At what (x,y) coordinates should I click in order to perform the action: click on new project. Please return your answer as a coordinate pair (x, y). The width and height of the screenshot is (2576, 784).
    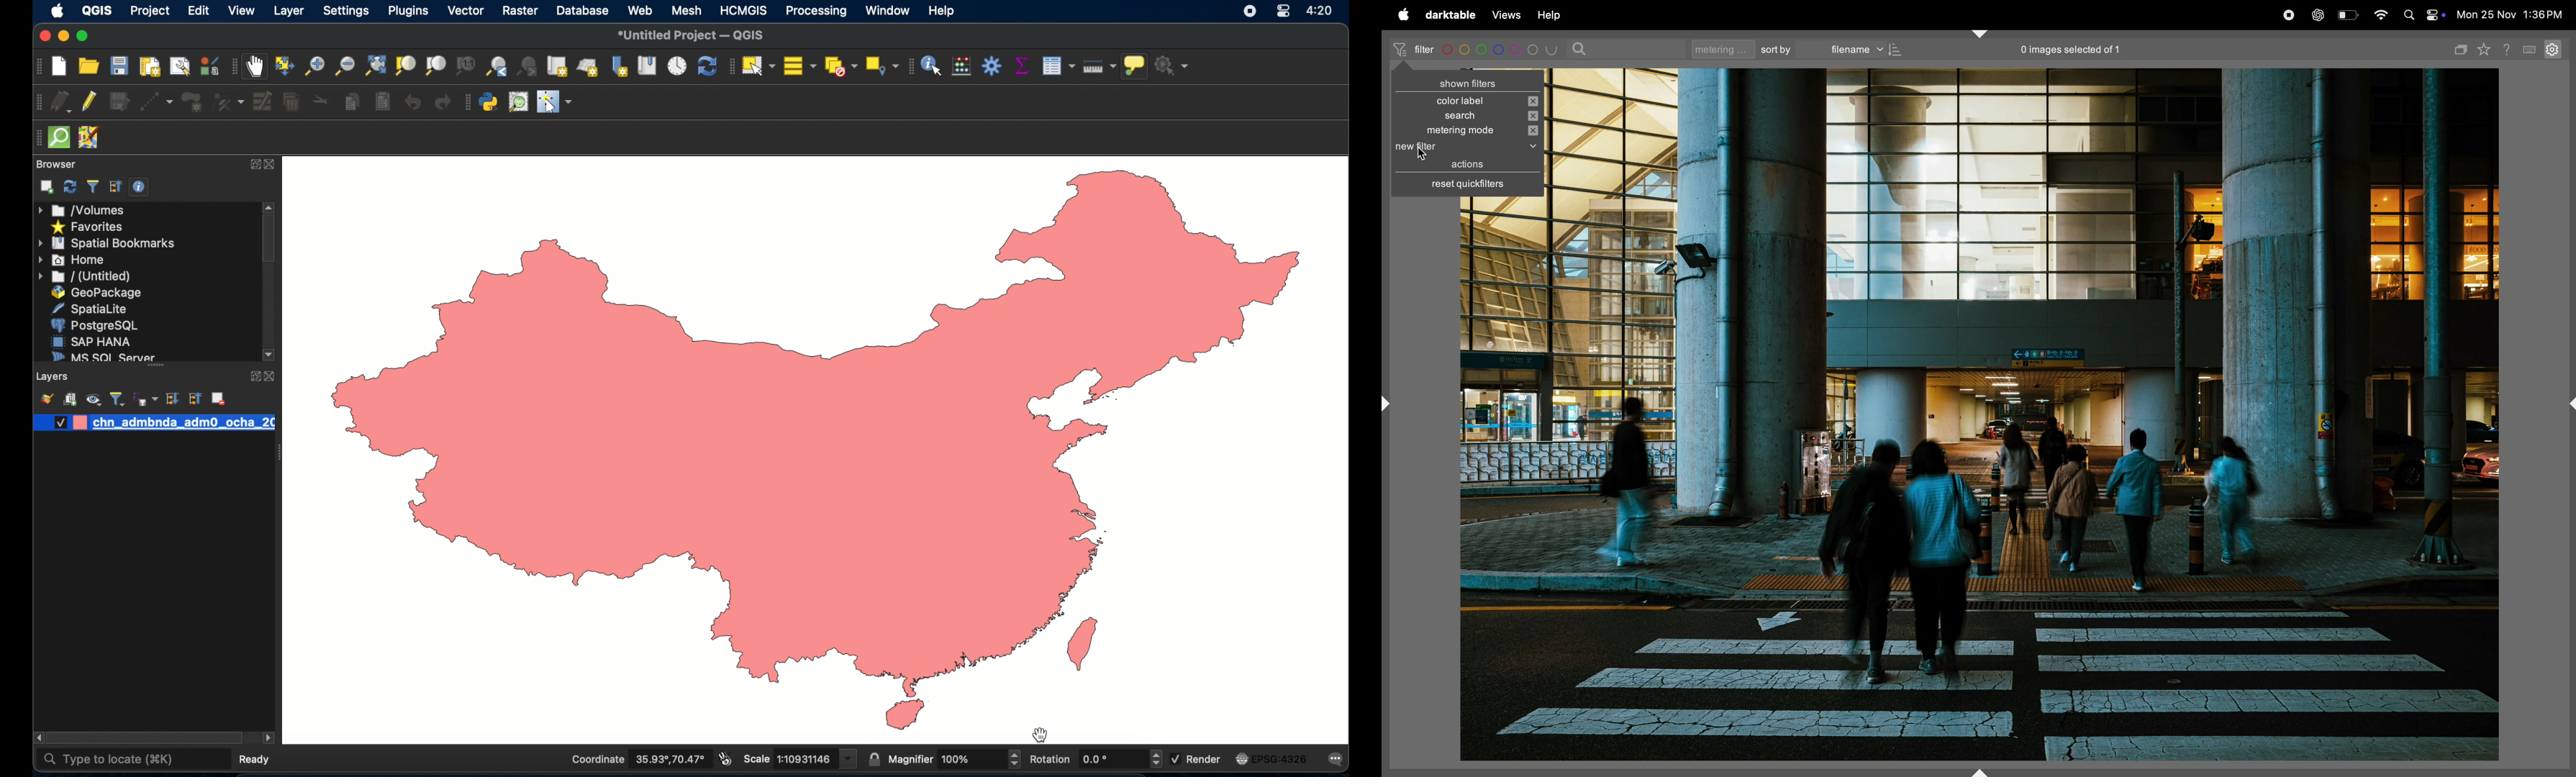
    Looking at the image, I should click on (60, 66).